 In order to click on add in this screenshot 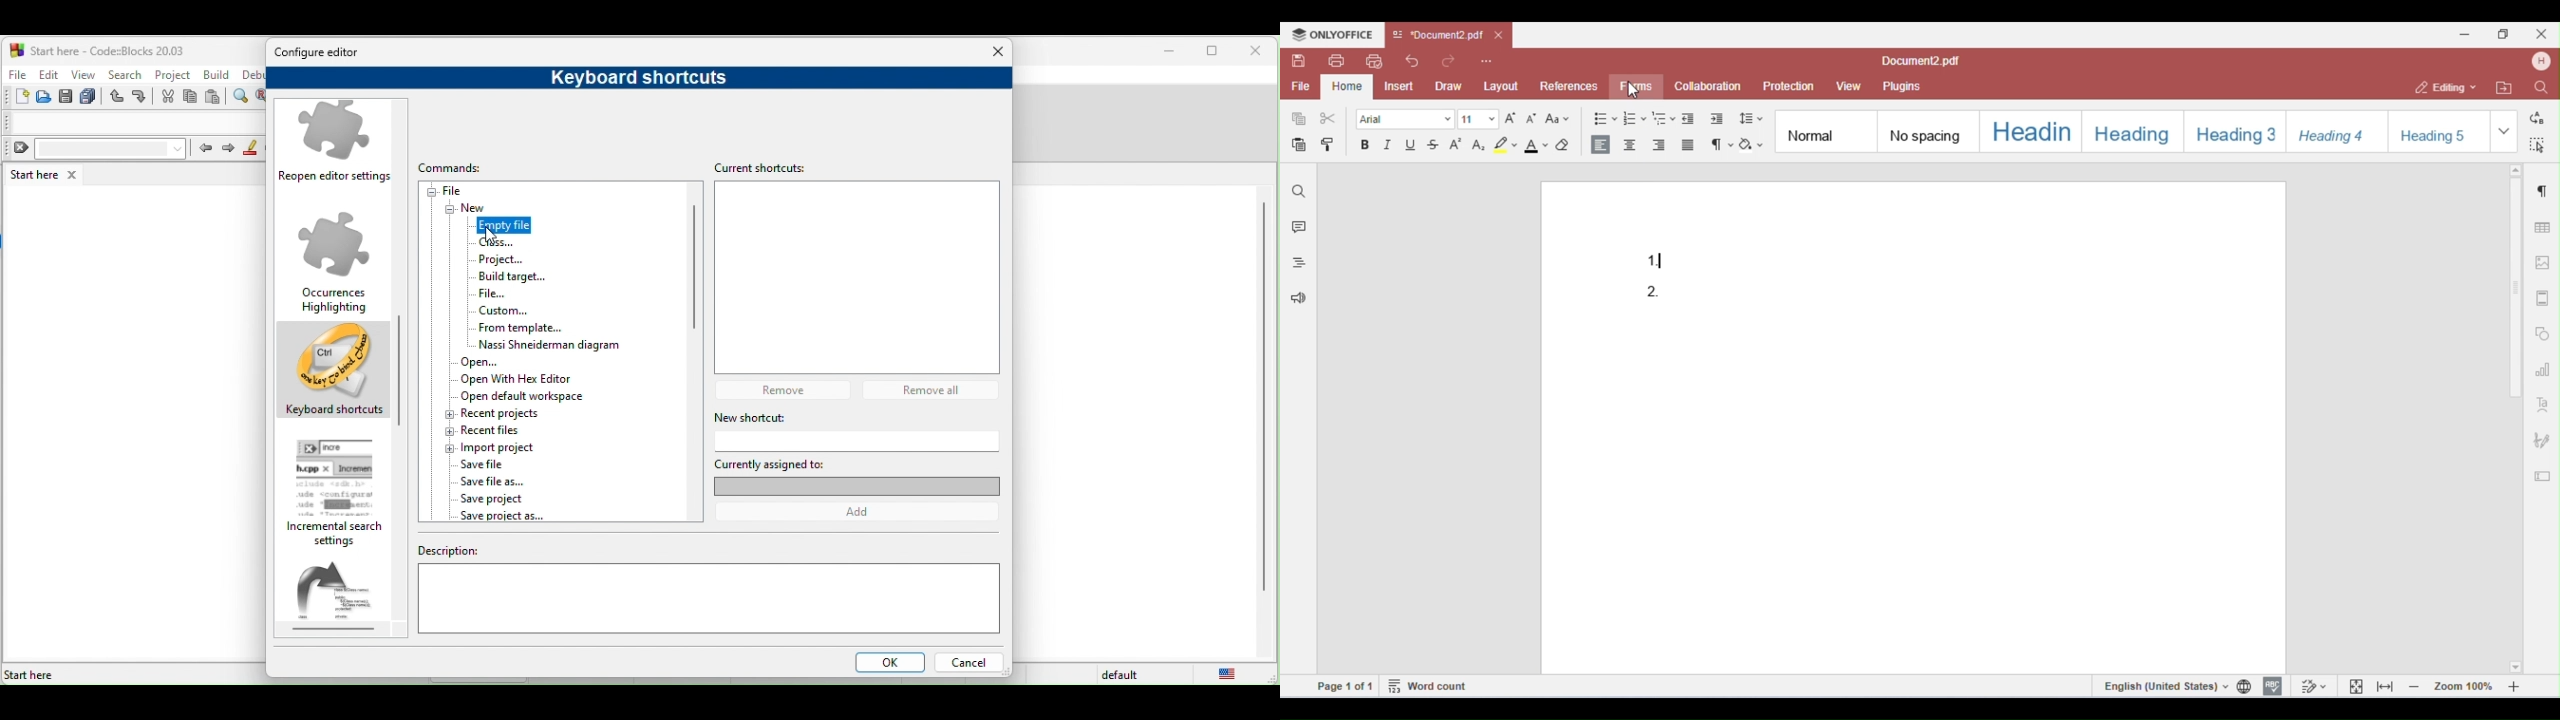, I will do `click(864, 512)`.